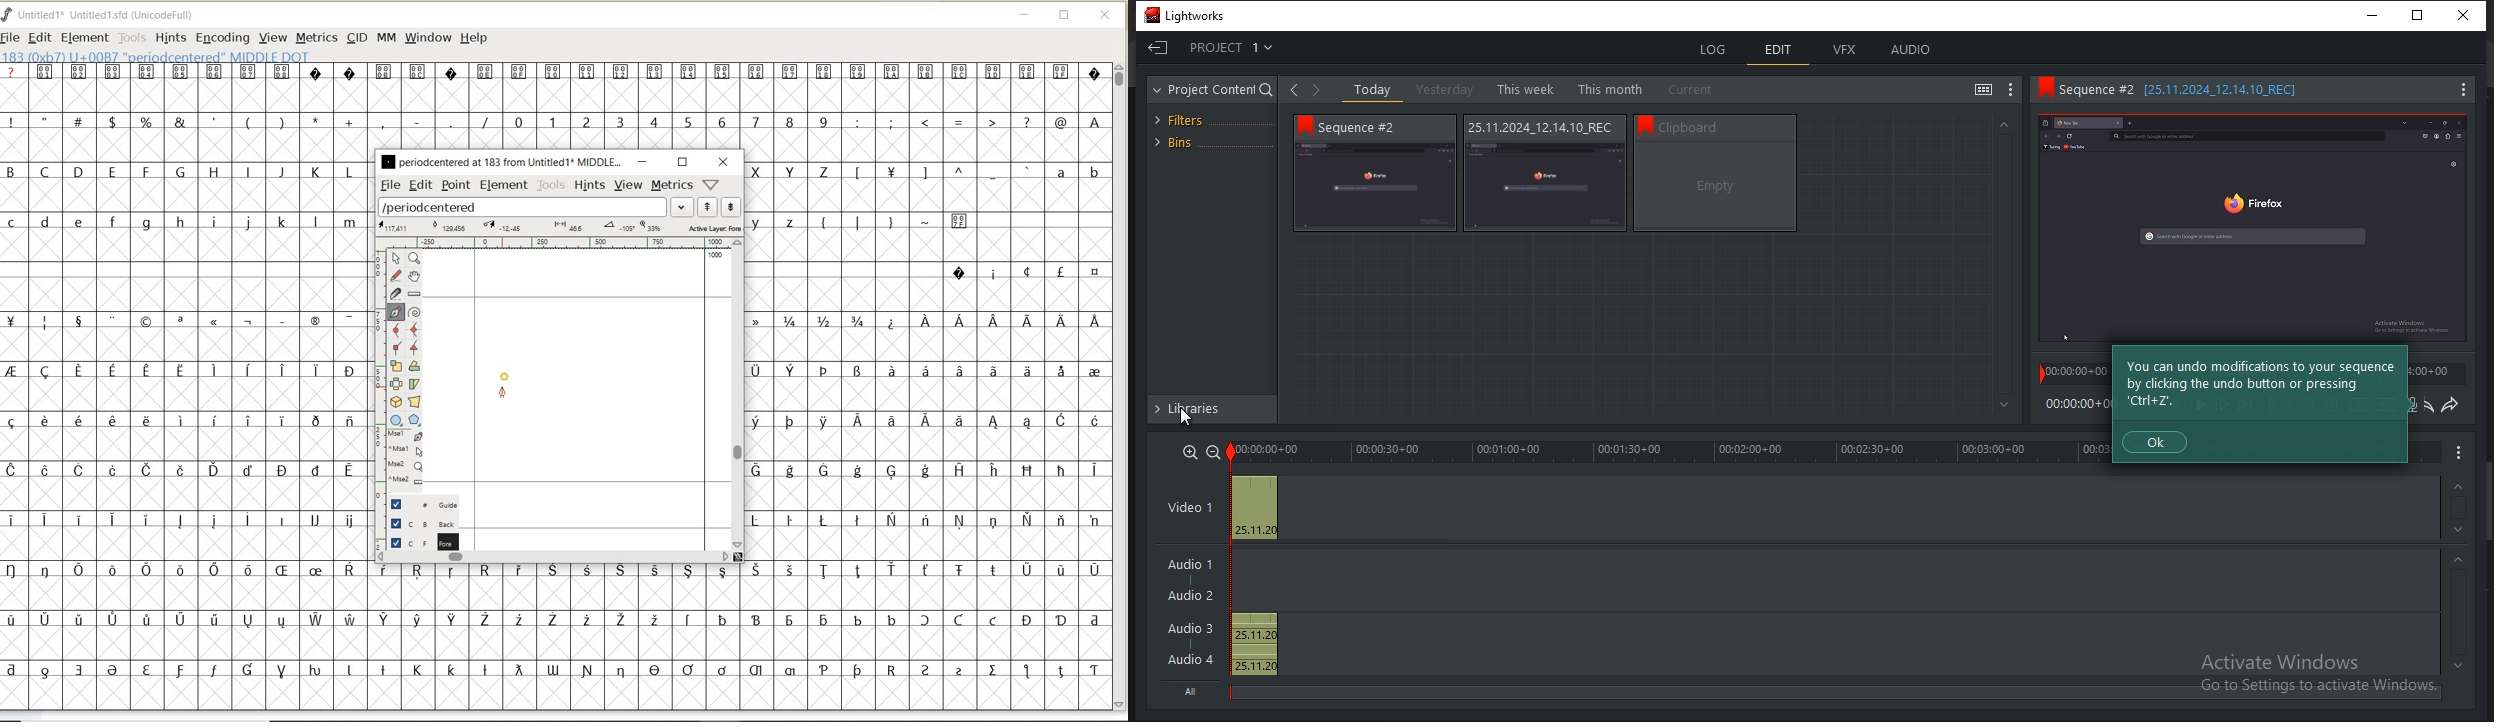  What do you see at coordinates (414, 259) in the screenshot?
I see `Magnify` at bounding box center [414, 259].